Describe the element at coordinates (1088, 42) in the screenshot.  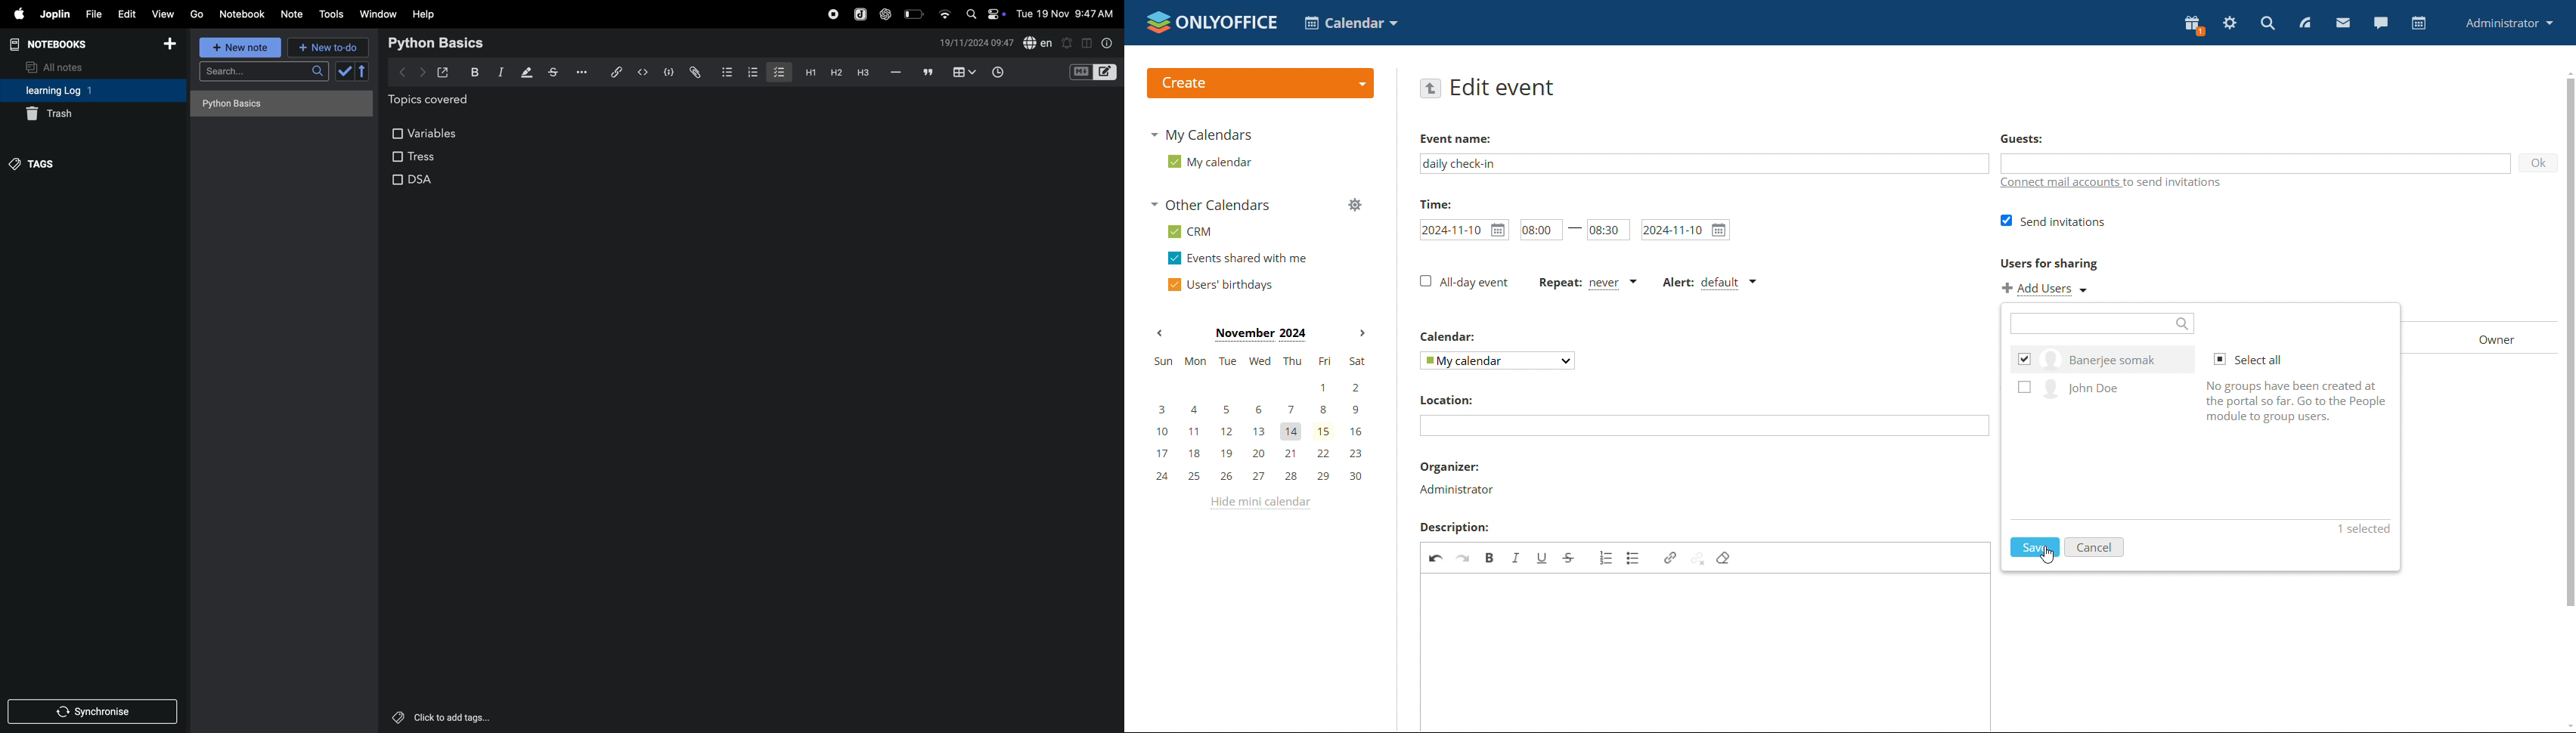
I see `toggle editor layout` at that location.